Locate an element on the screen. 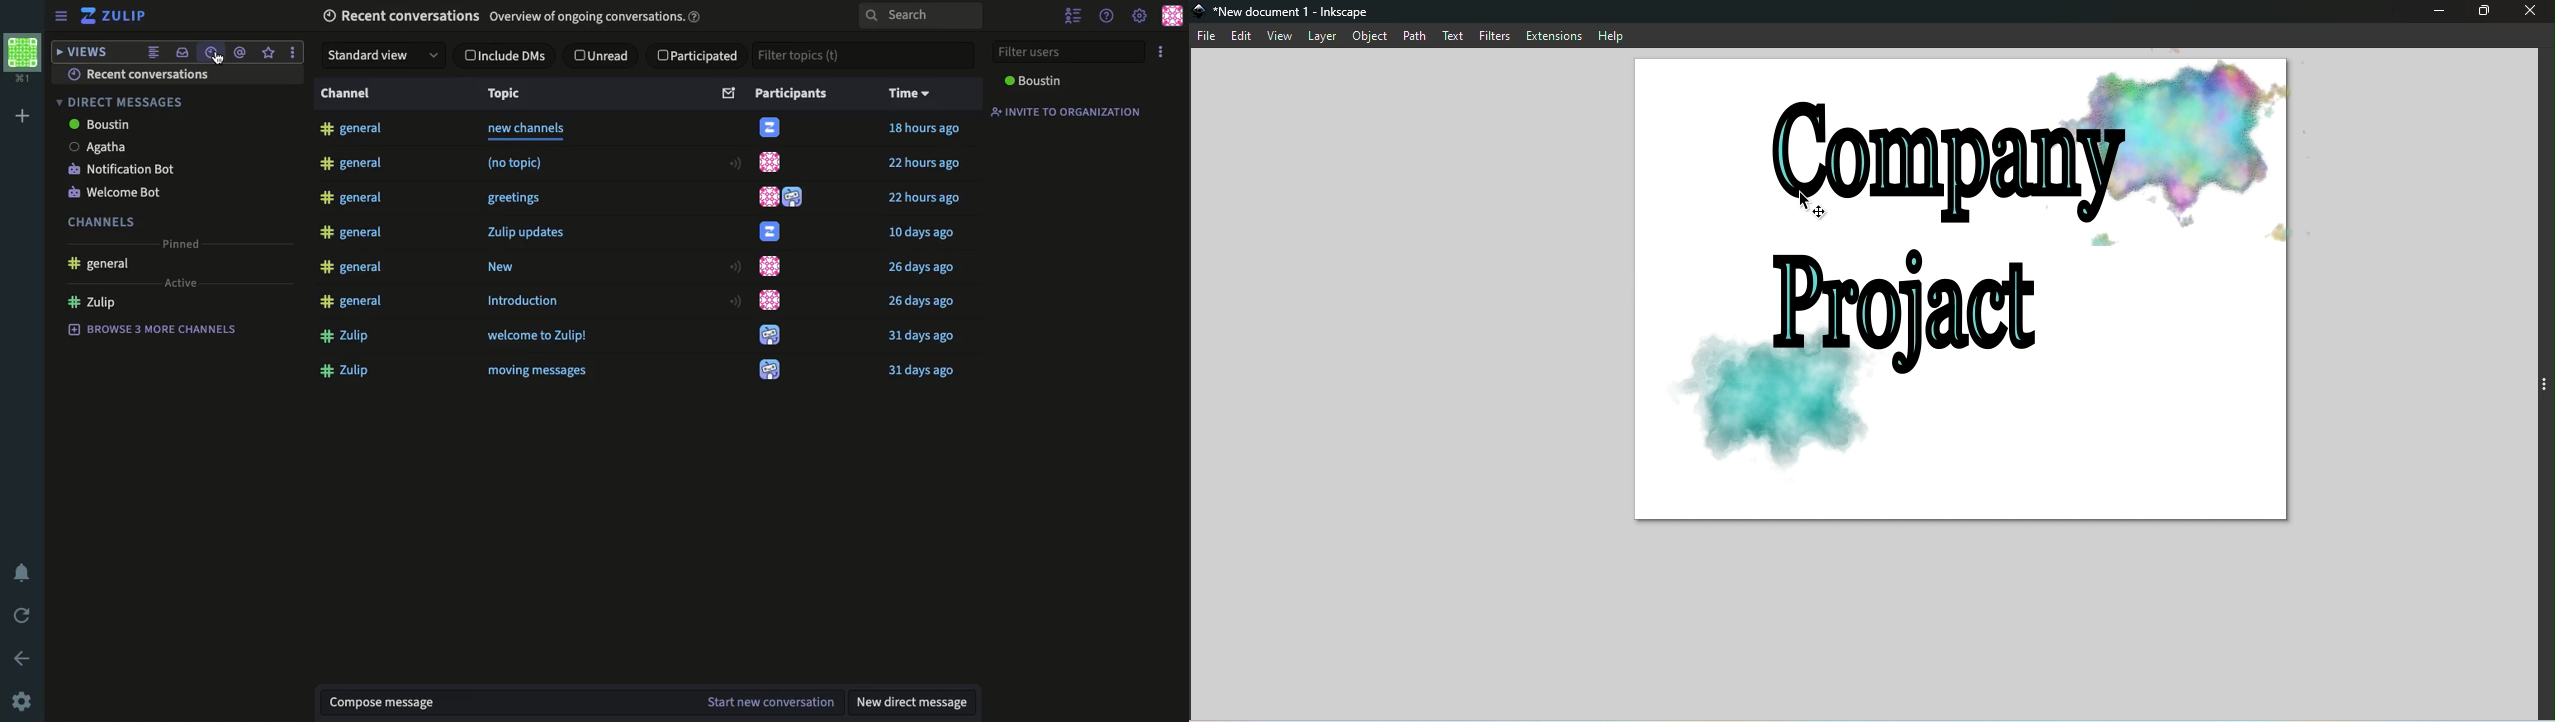  Mention is located at coordinates (241, 55).